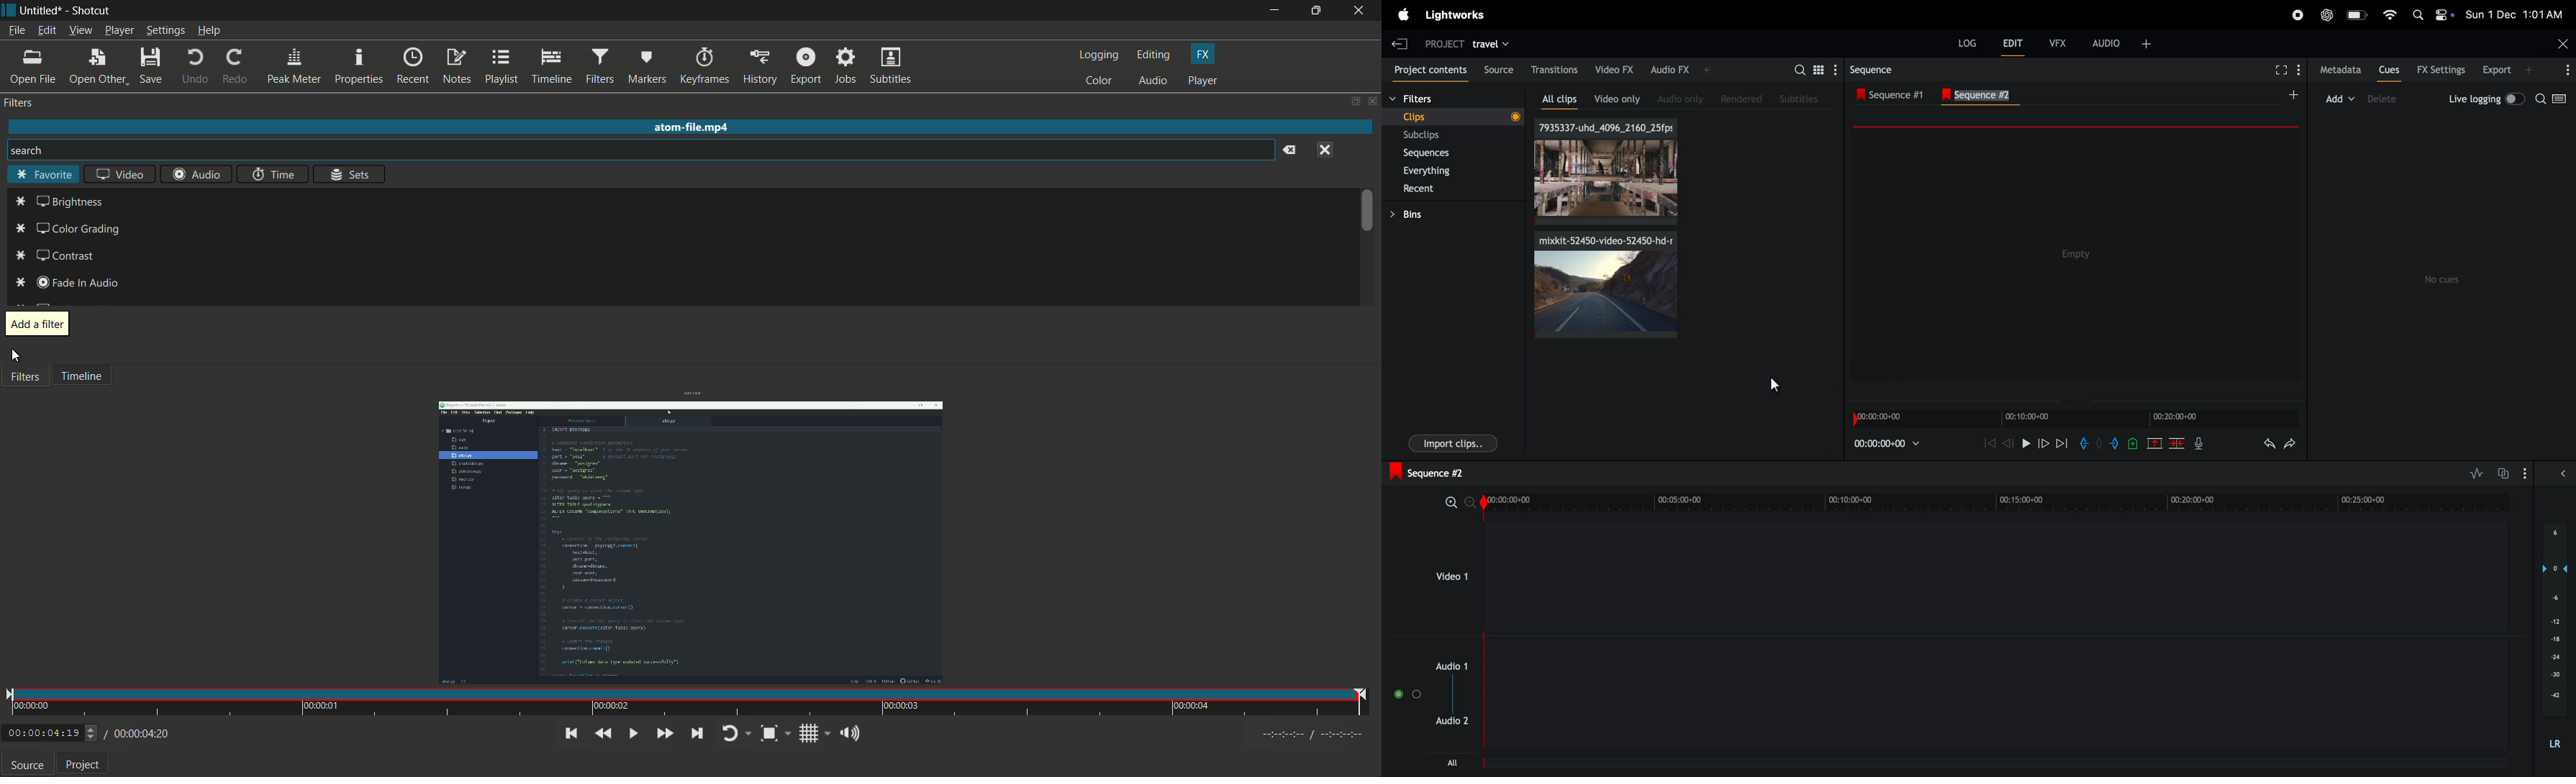 This screenshot has width=2576, height=784. What do you see at coordinates (1319, 10) in the screenshot?
I see `maximize` at bounding box center [1319, 10].